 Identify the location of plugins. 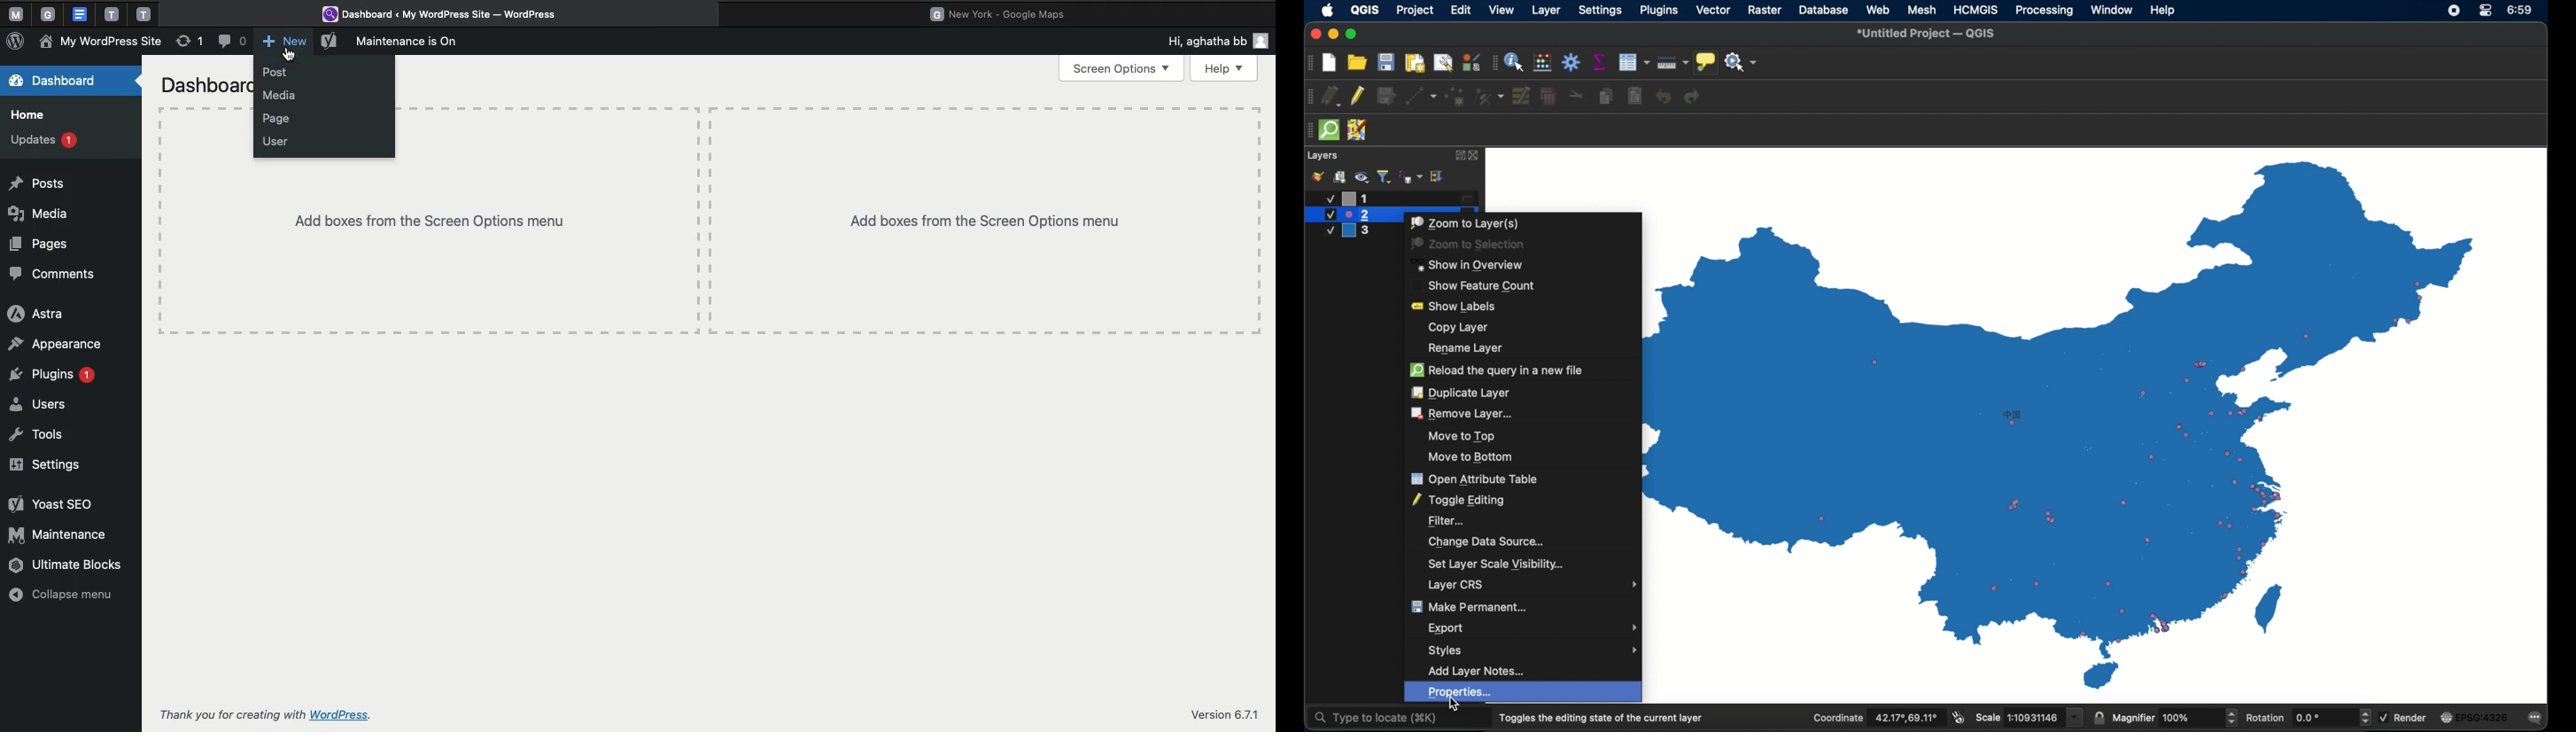
(1660, 10).